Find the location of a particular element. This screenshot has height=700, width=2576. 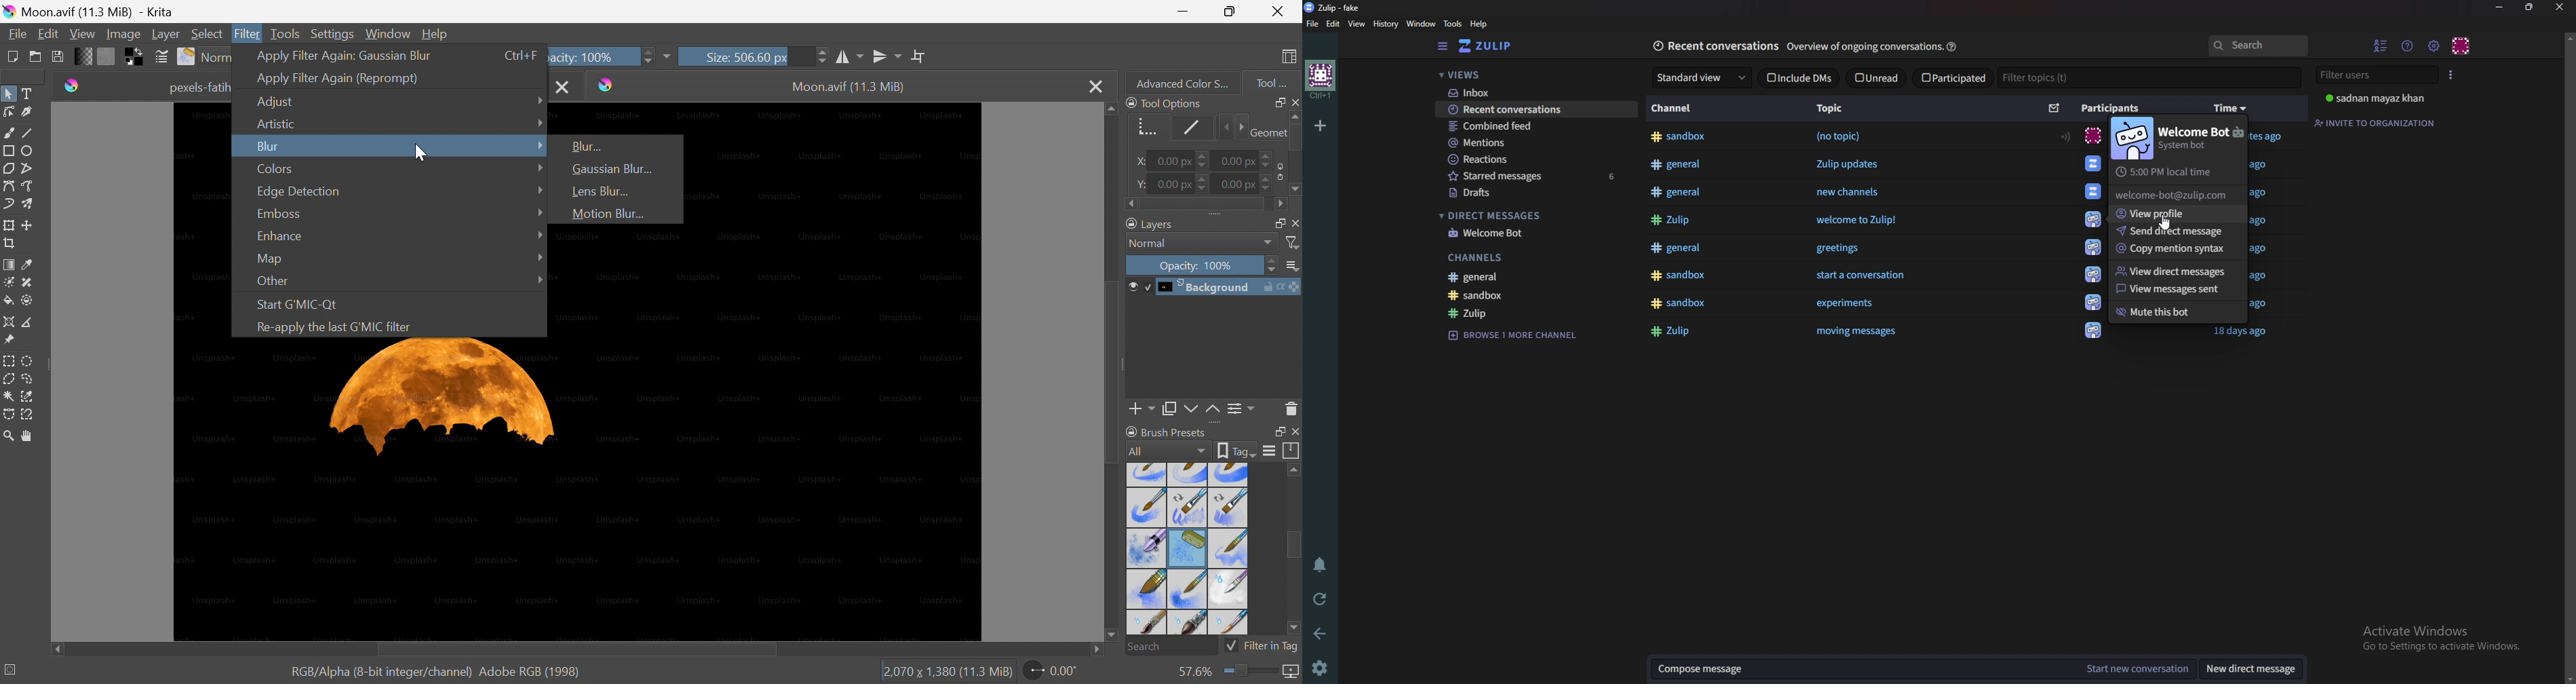

Add organization is located at coordinates (1320, 126).